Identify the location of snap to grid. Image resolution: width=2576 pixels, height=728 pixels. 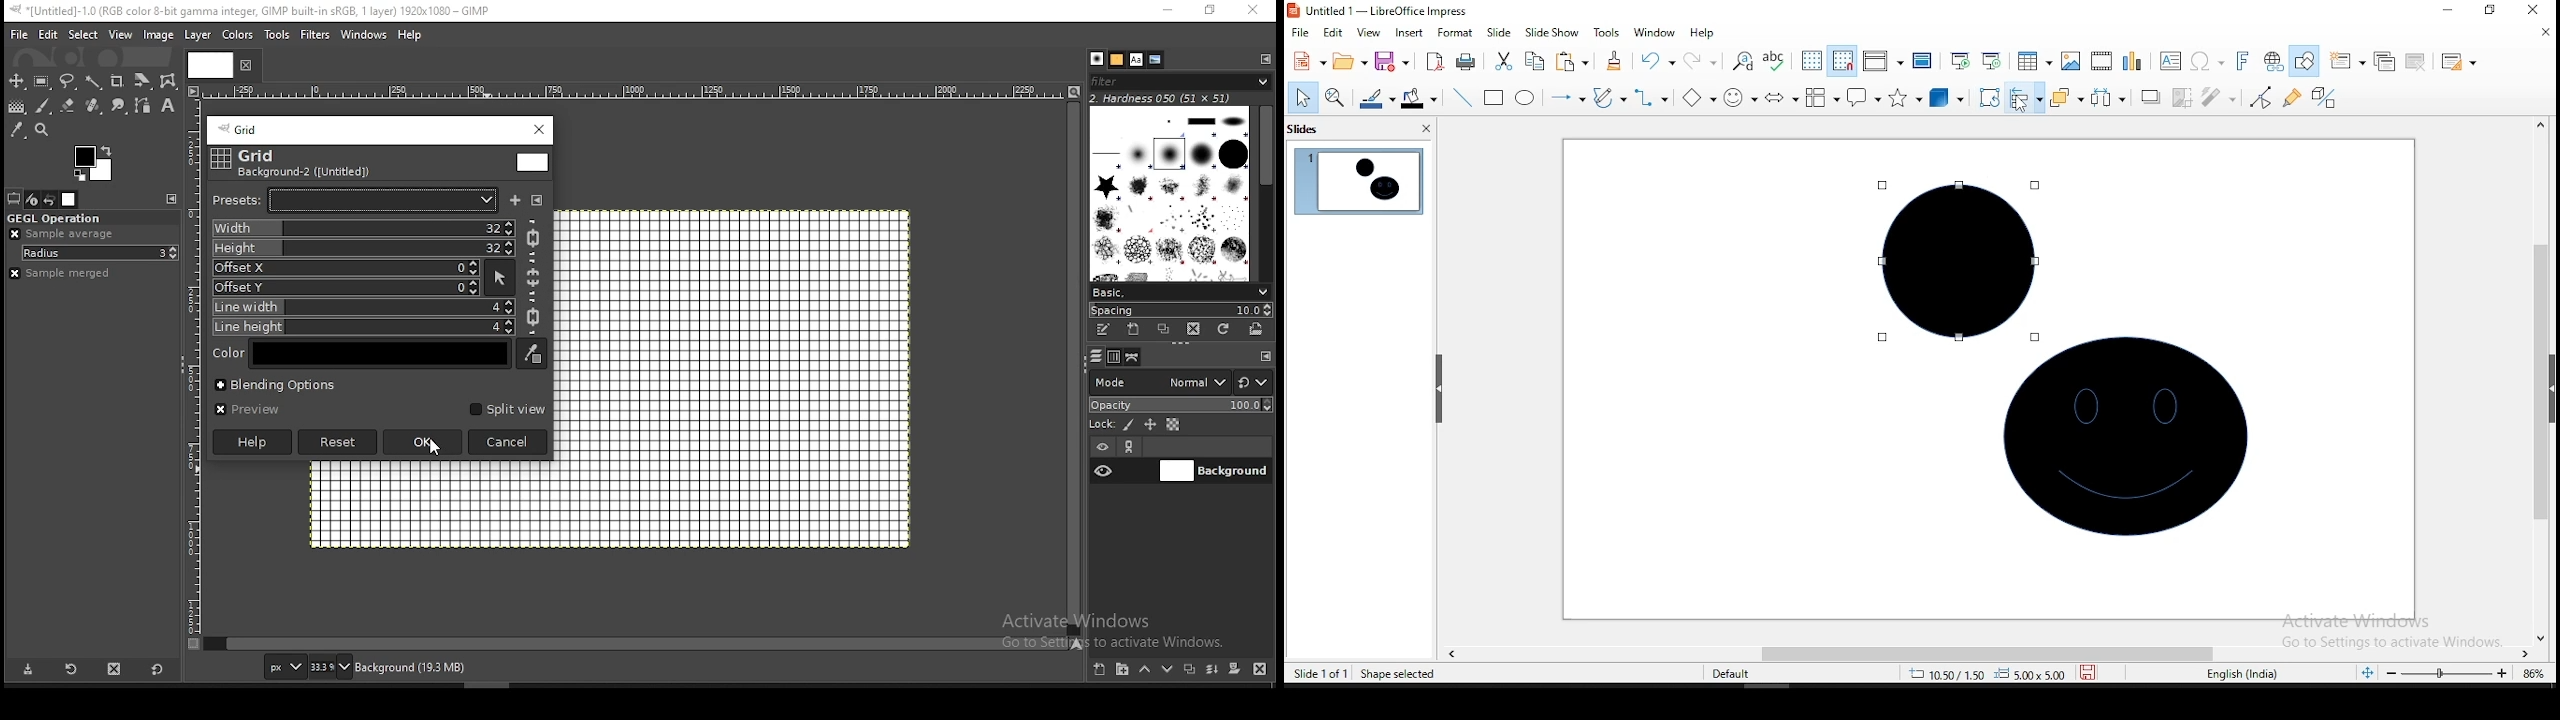
(1841, 61).